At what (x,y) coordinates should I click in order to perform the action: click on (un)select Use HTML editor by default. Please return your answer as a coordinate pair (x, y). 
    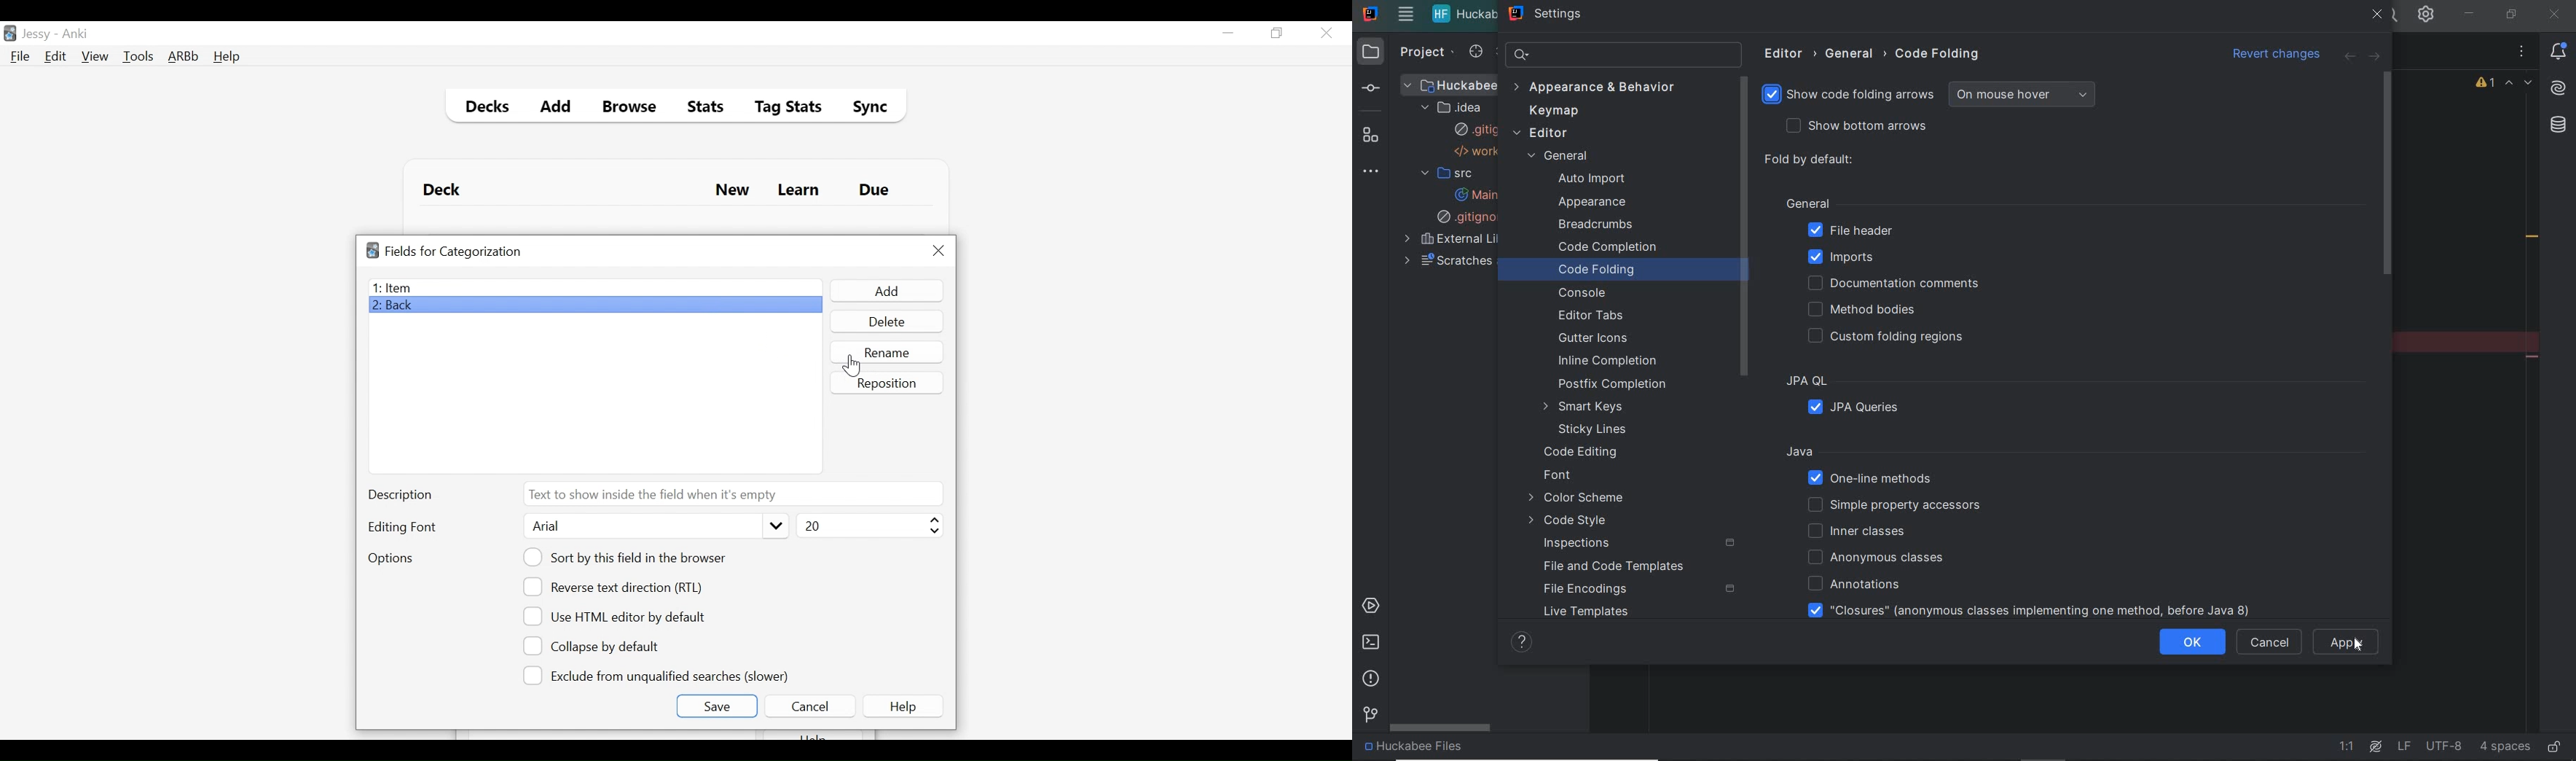
    Looking at the image, I should click on (618, 616).